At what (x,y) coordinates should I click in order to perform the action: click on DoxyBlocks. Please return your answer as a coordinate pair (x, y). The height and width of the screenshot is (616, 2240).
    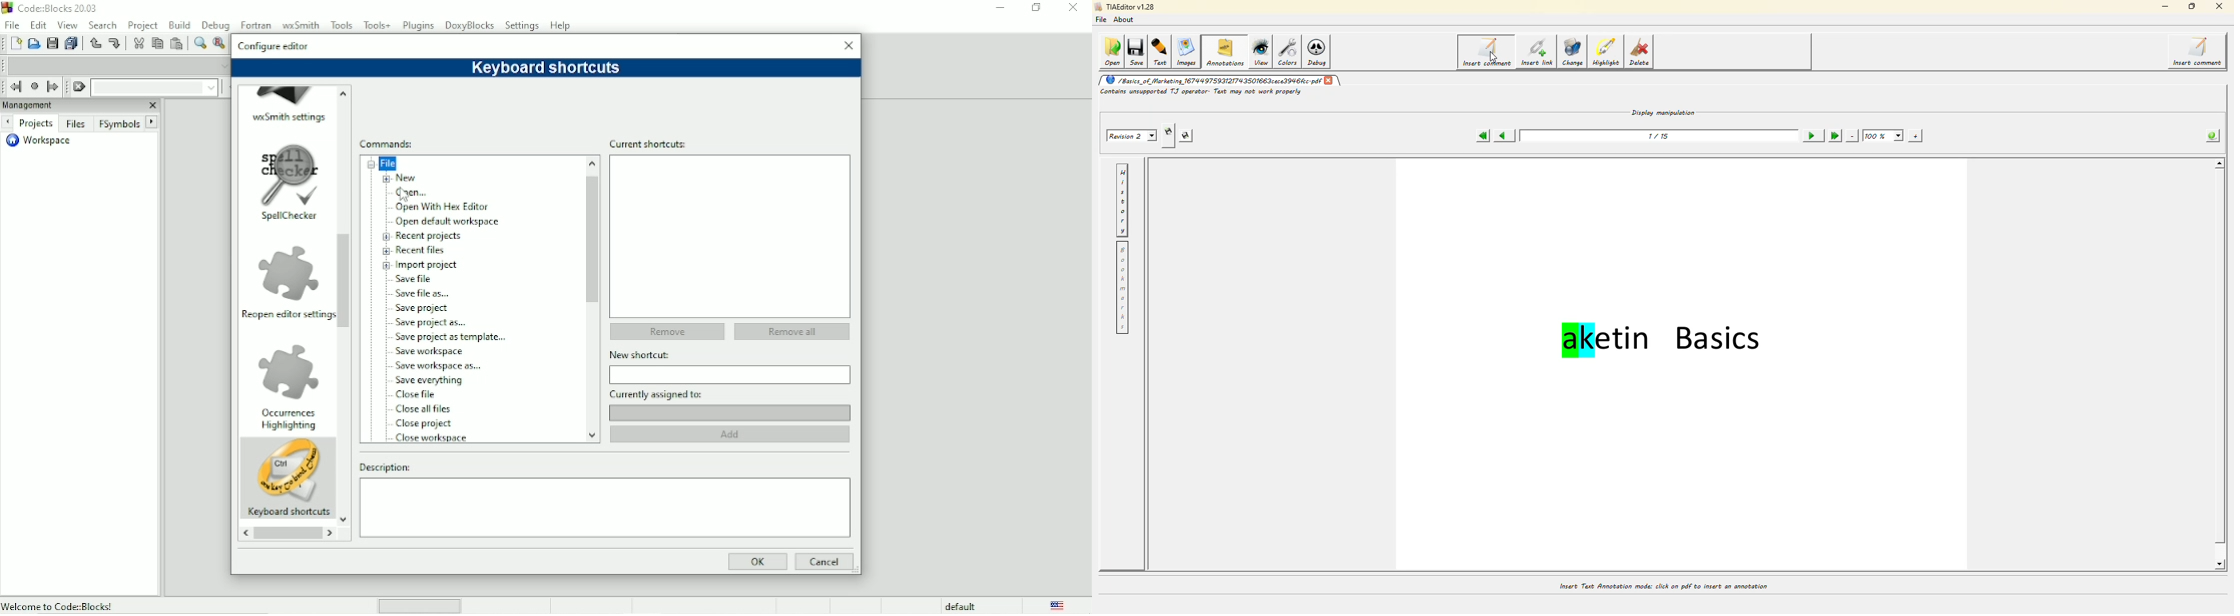
    Looking at the image, I should click on (470, 25).